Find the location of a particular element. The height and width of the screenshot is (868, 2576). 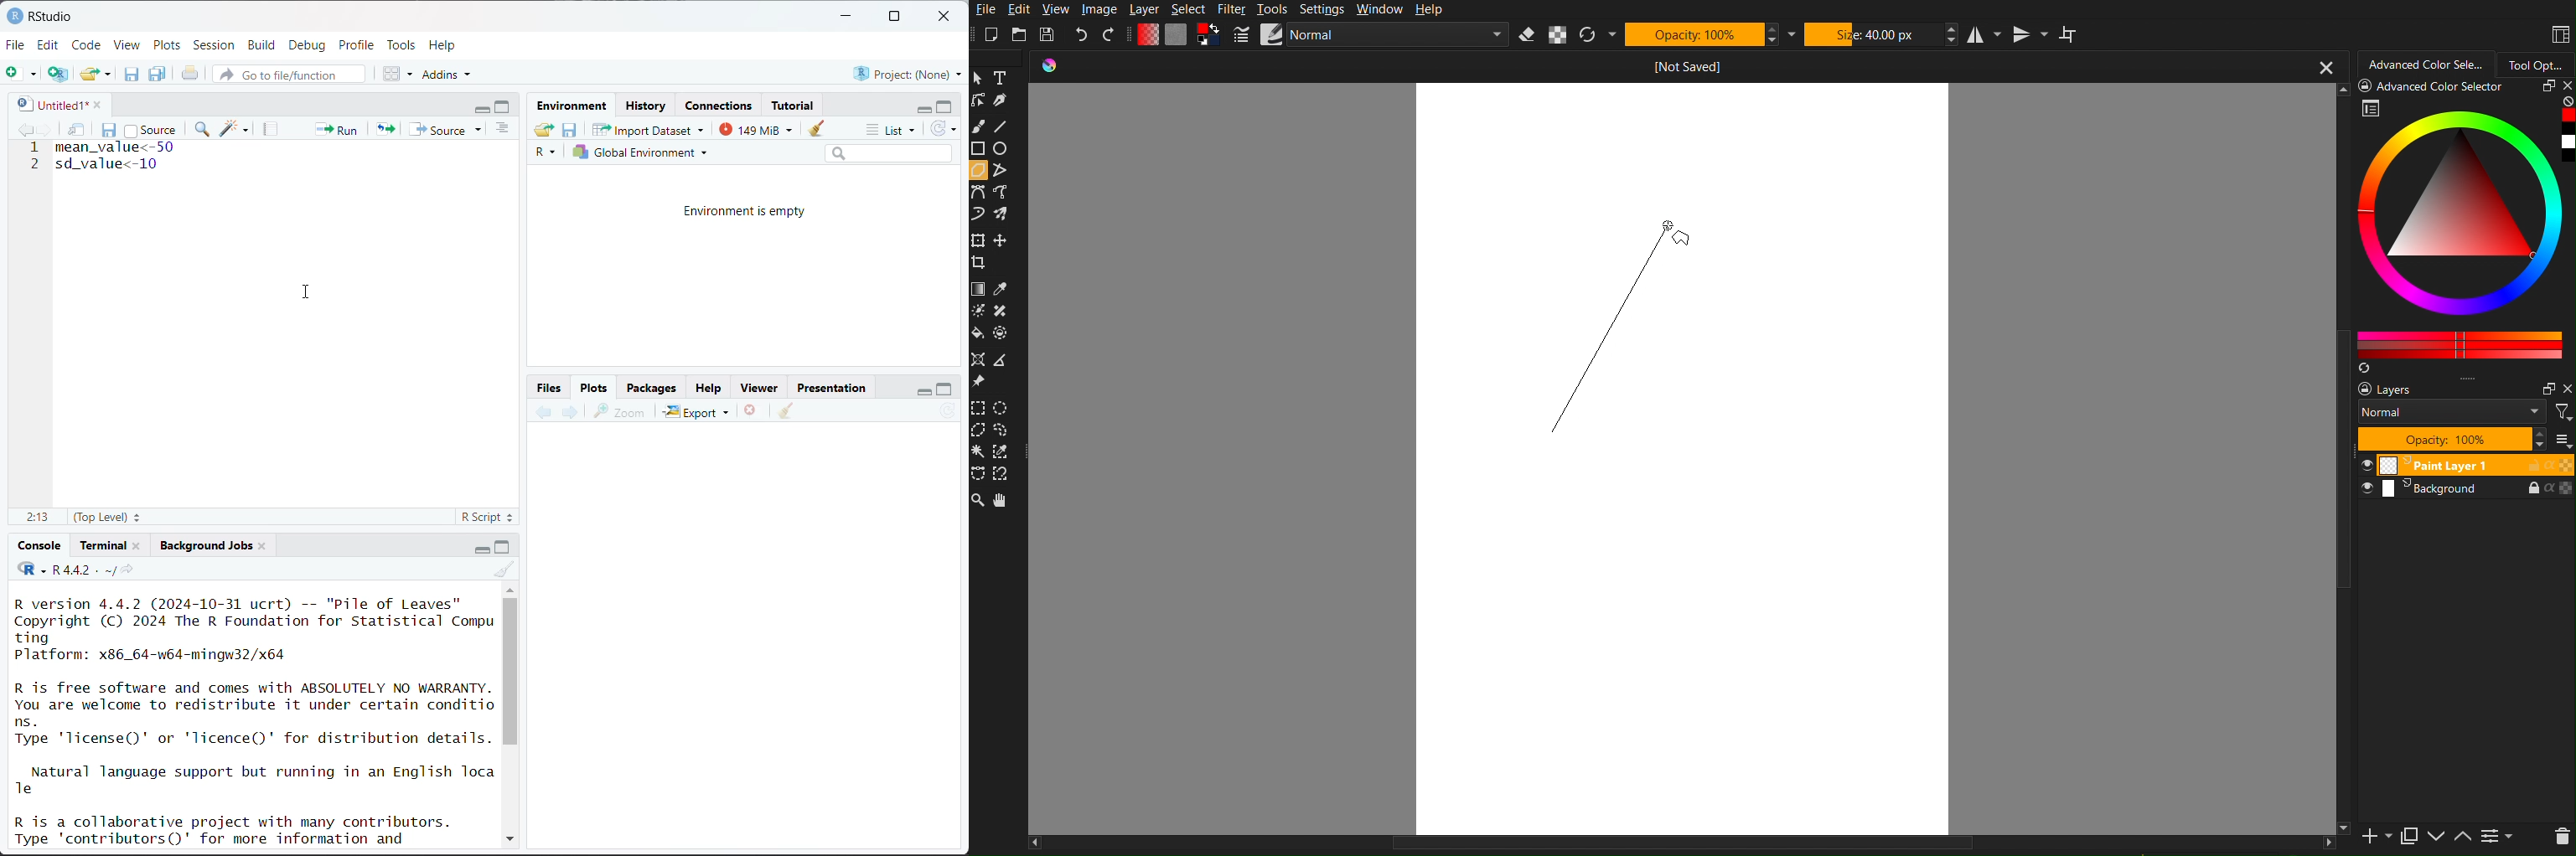

more is located at coordinates (2561, 440).